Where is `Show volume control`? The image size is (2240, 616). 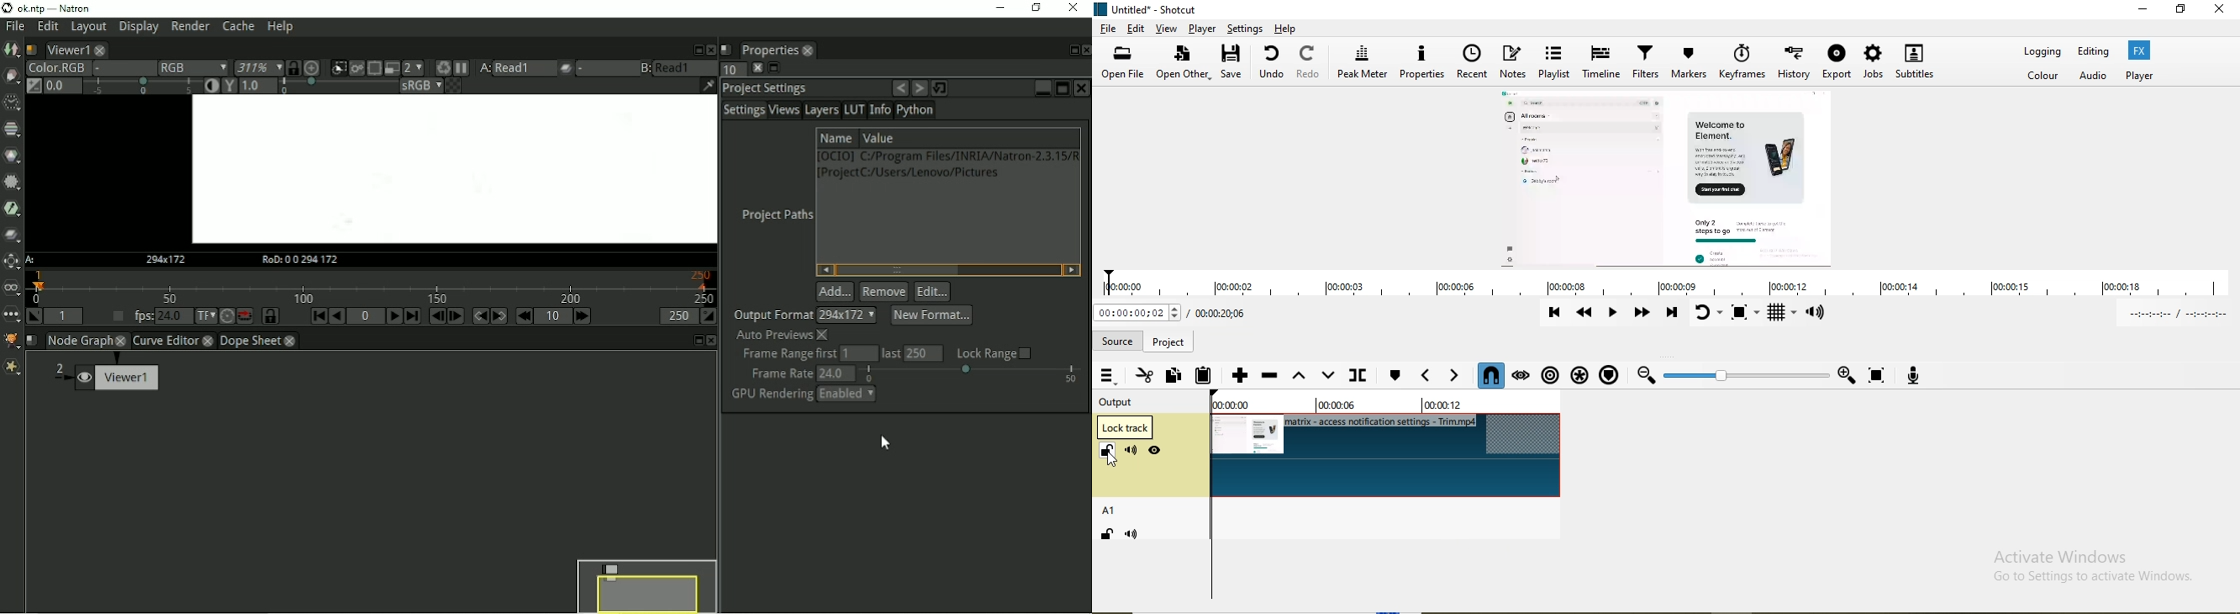 Show volume control is located at coordinates (1819, 315).